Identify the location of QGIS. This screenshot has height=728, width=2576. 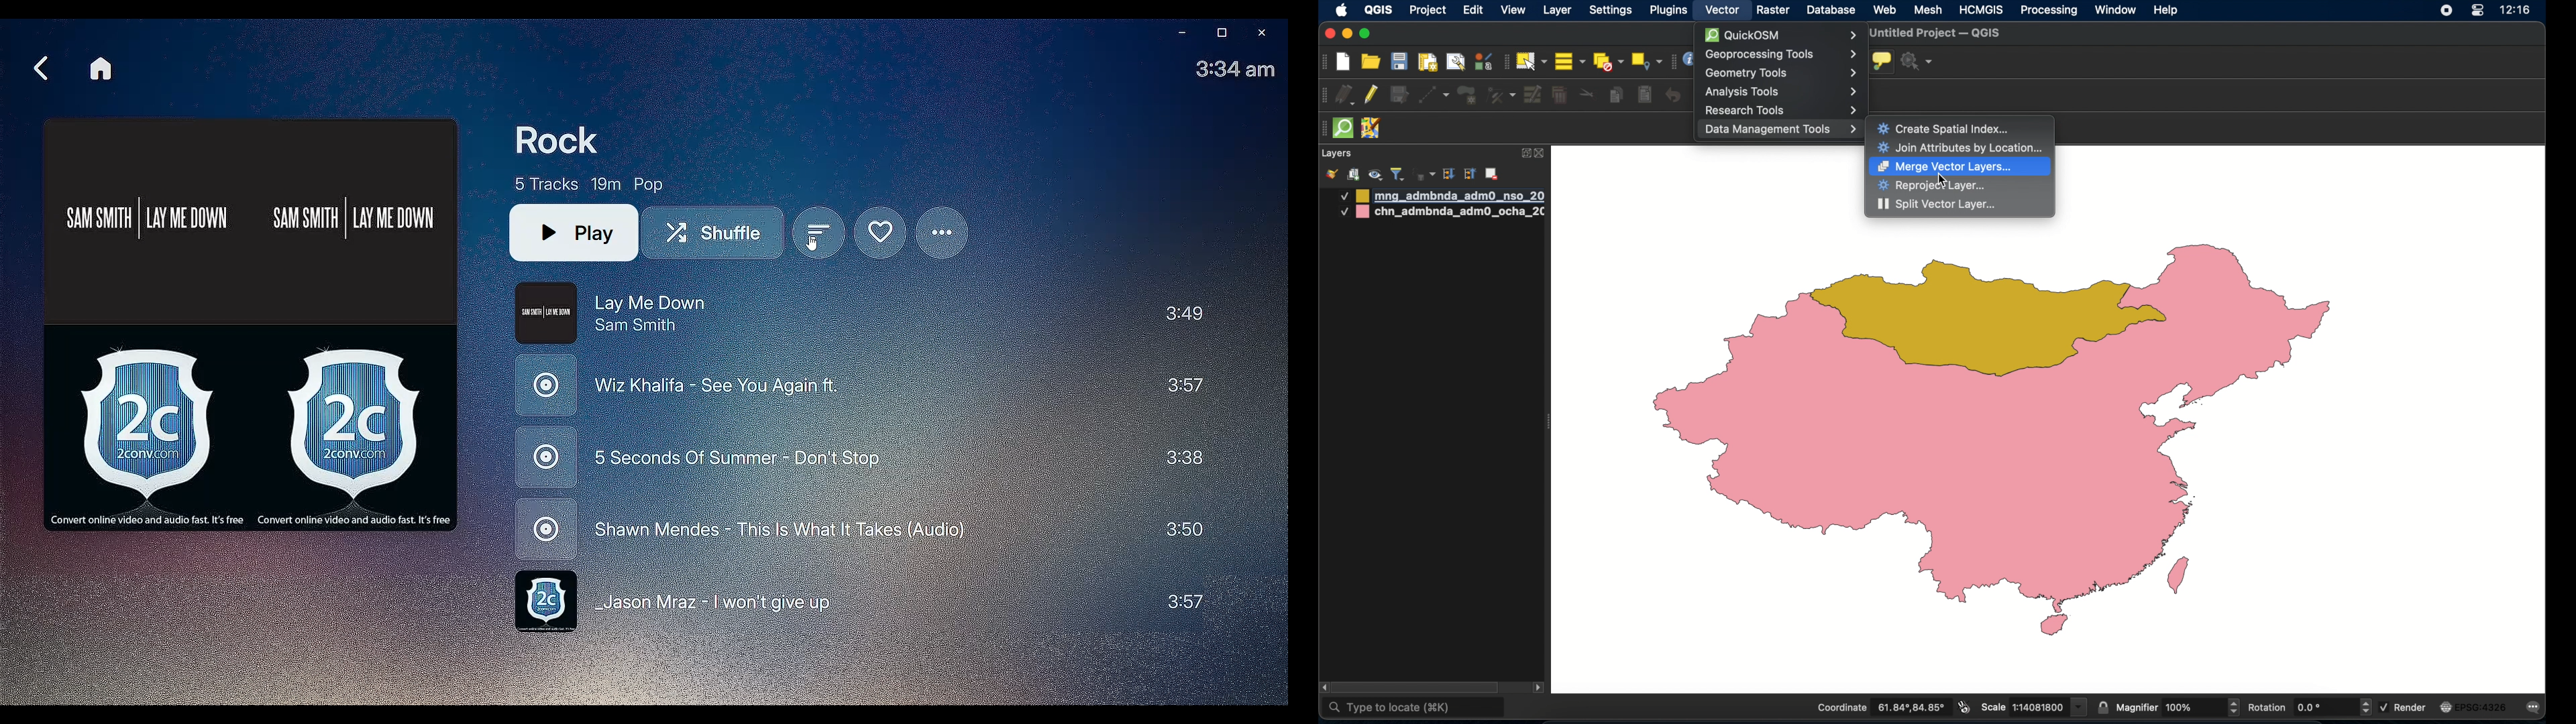
(1377, 9).